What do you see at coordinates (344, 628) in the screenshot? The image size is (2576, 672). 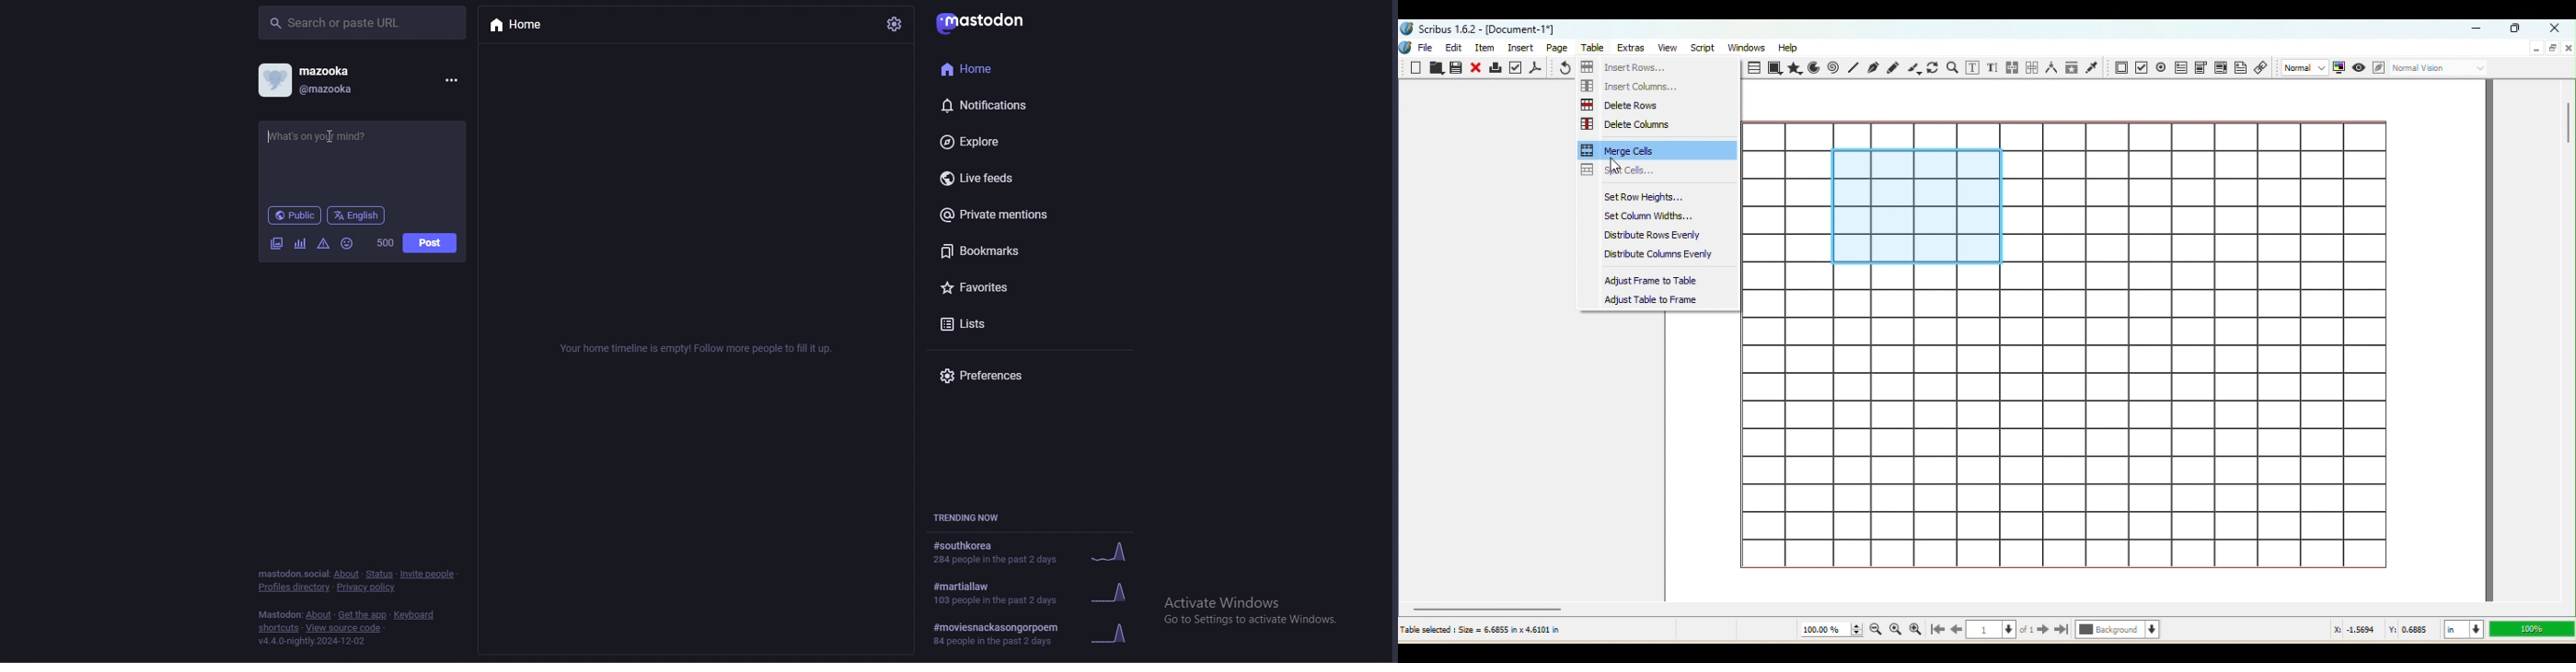 I see `view source code` at bounding box center [344, 628].